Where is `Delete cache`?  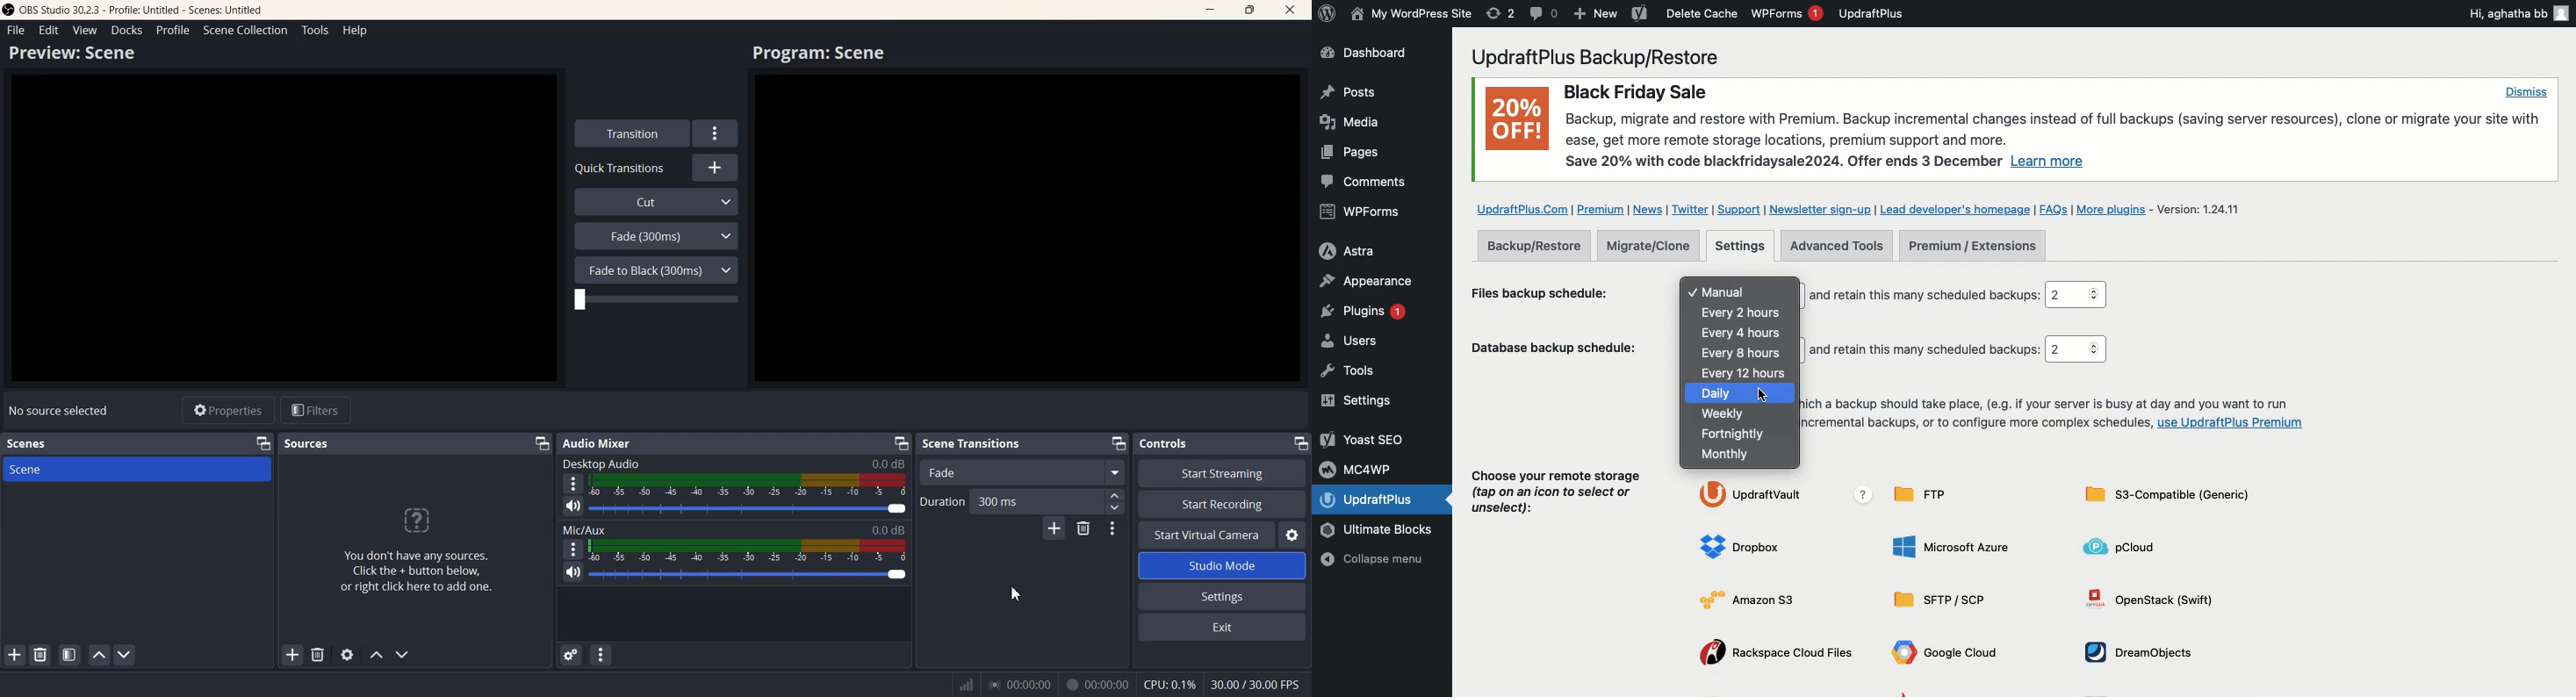 Delete cache is located at coordinates (1702, 13).